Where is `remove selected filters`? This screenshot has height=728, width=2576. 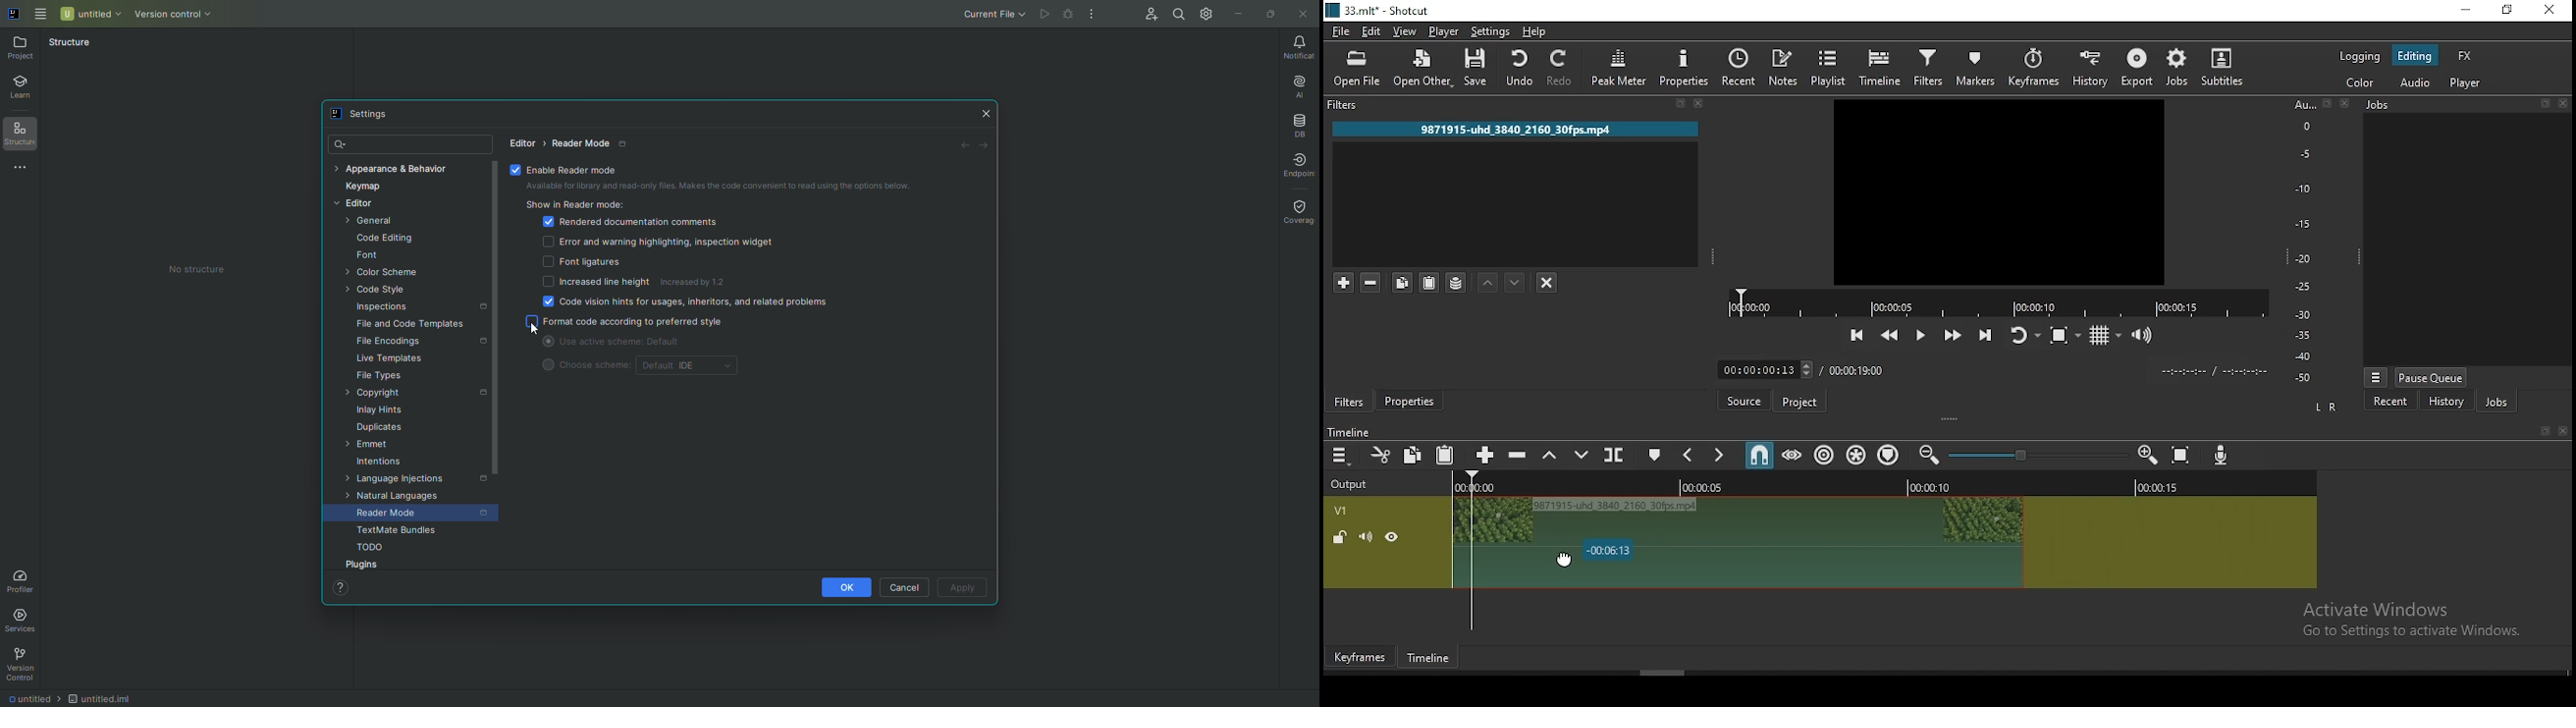 remove selected filters is located at coordinates (1373, 280).